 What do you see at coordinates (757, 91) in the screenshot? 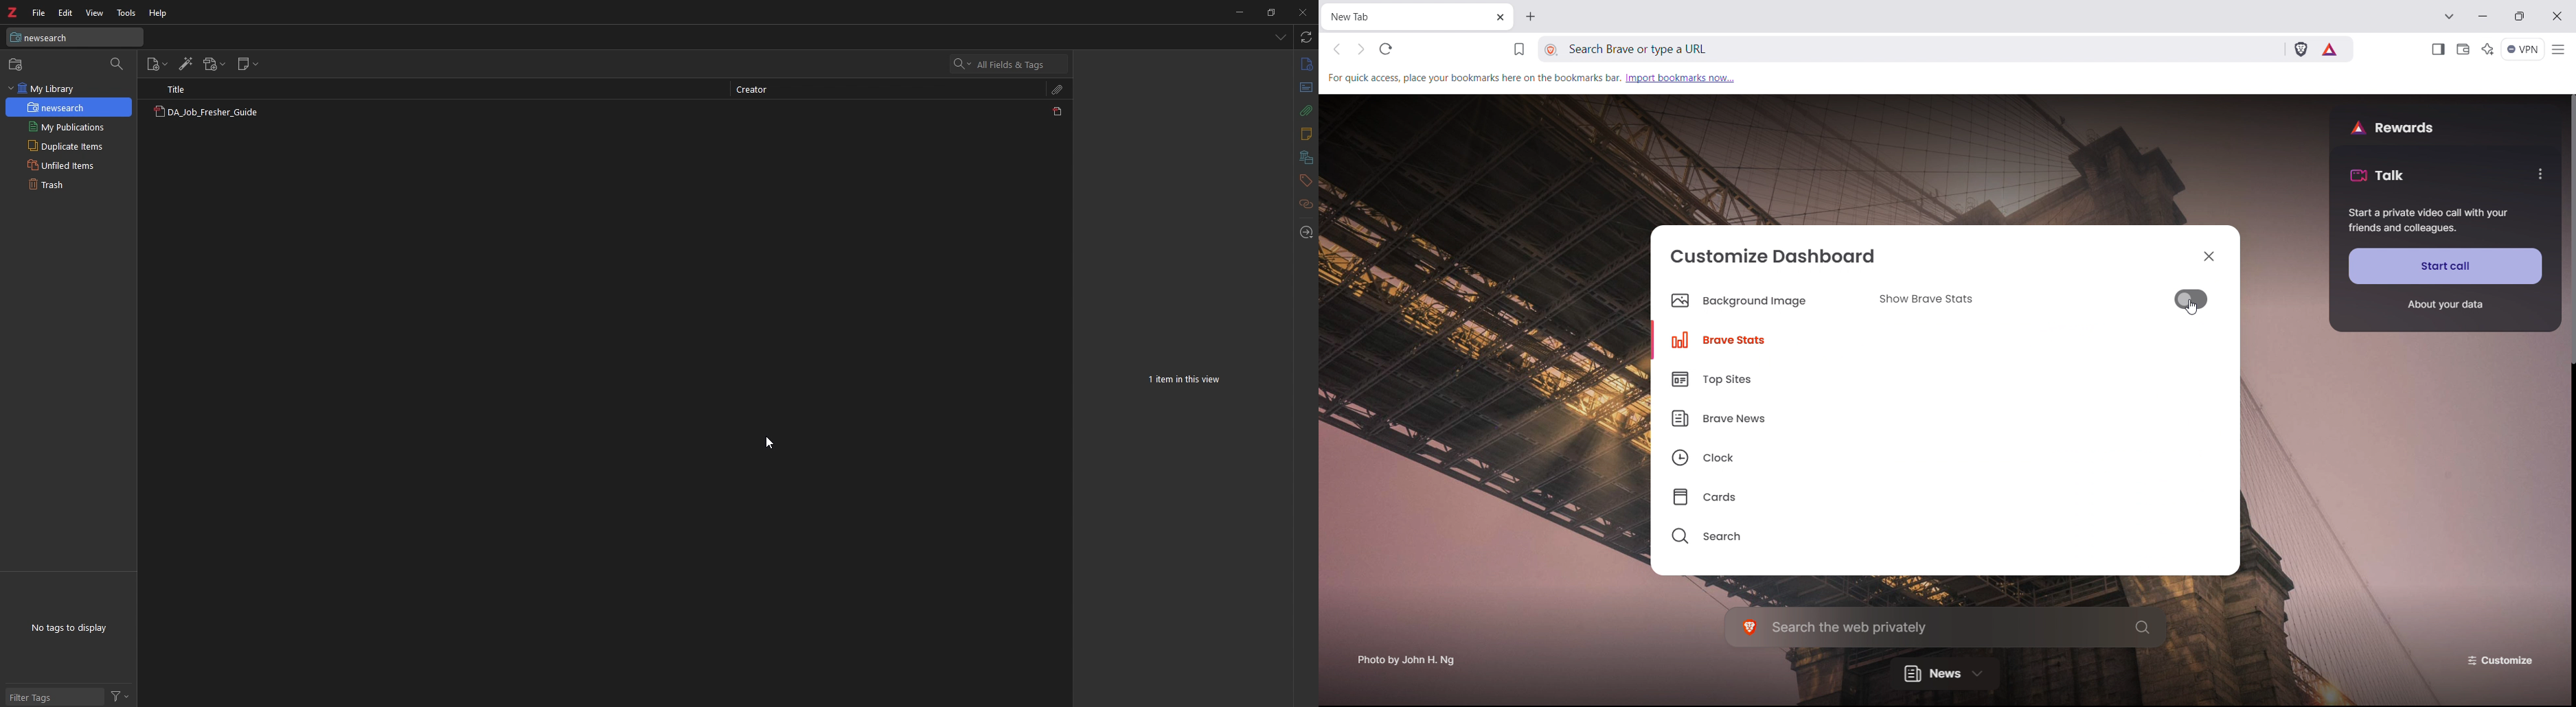
I see `creator` at bounding box center [757, 91].